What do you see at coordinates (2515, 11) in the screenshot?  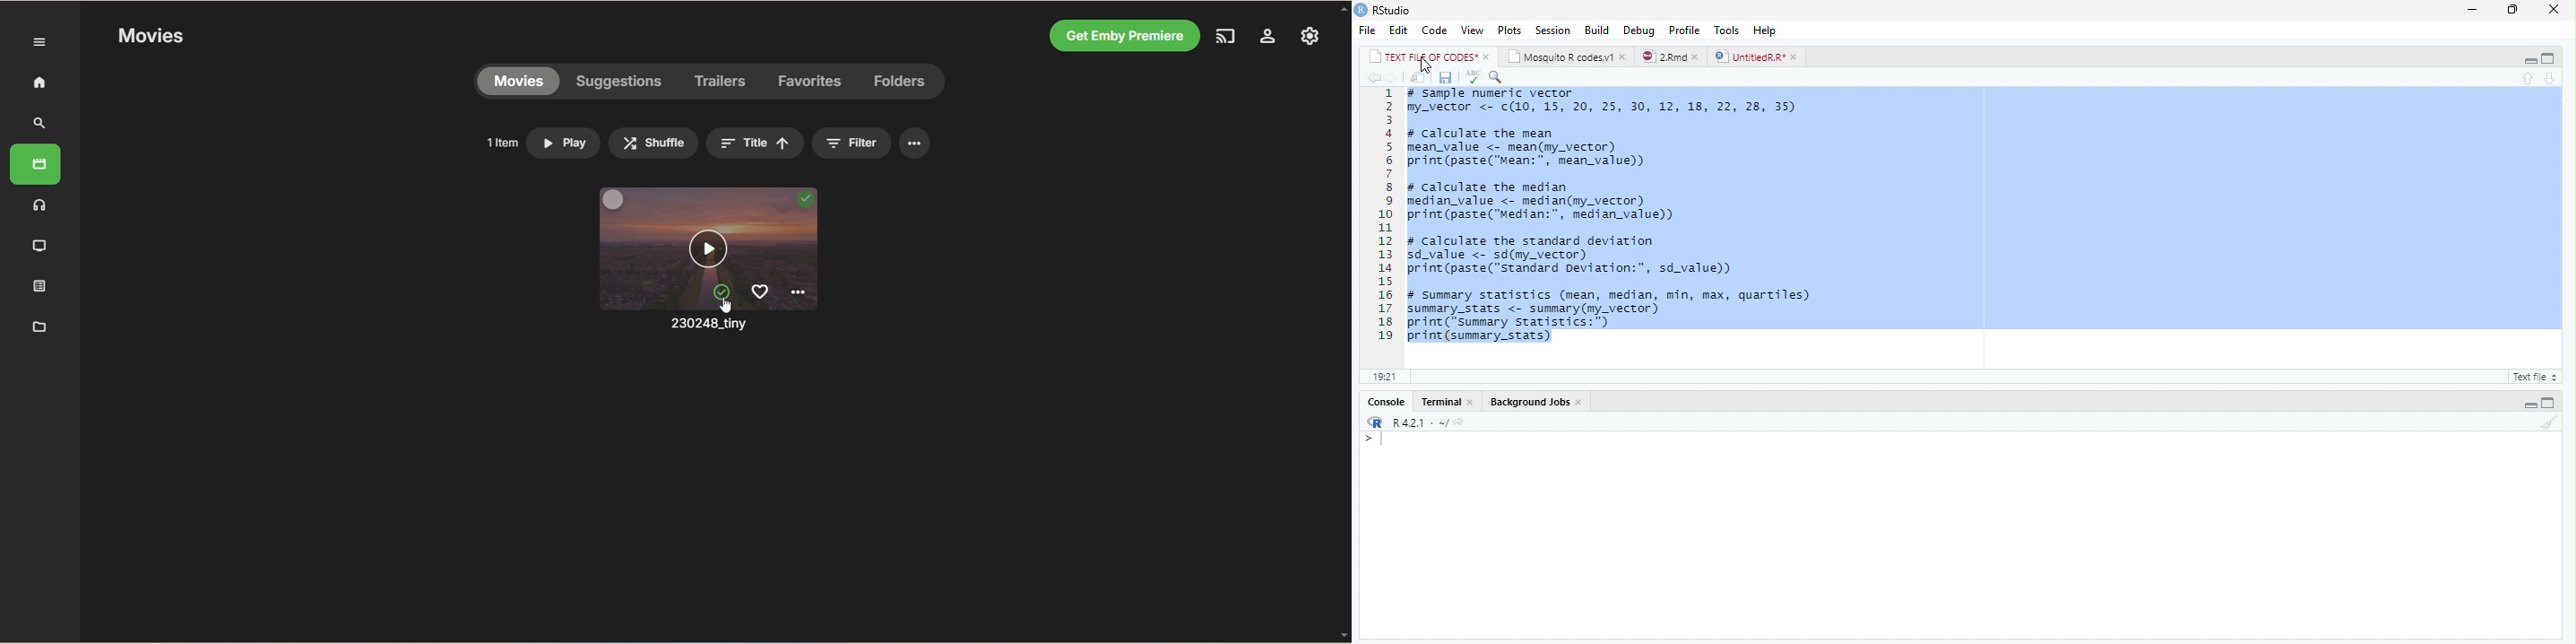 I see `maximize` at bounding box center [2515, 11].